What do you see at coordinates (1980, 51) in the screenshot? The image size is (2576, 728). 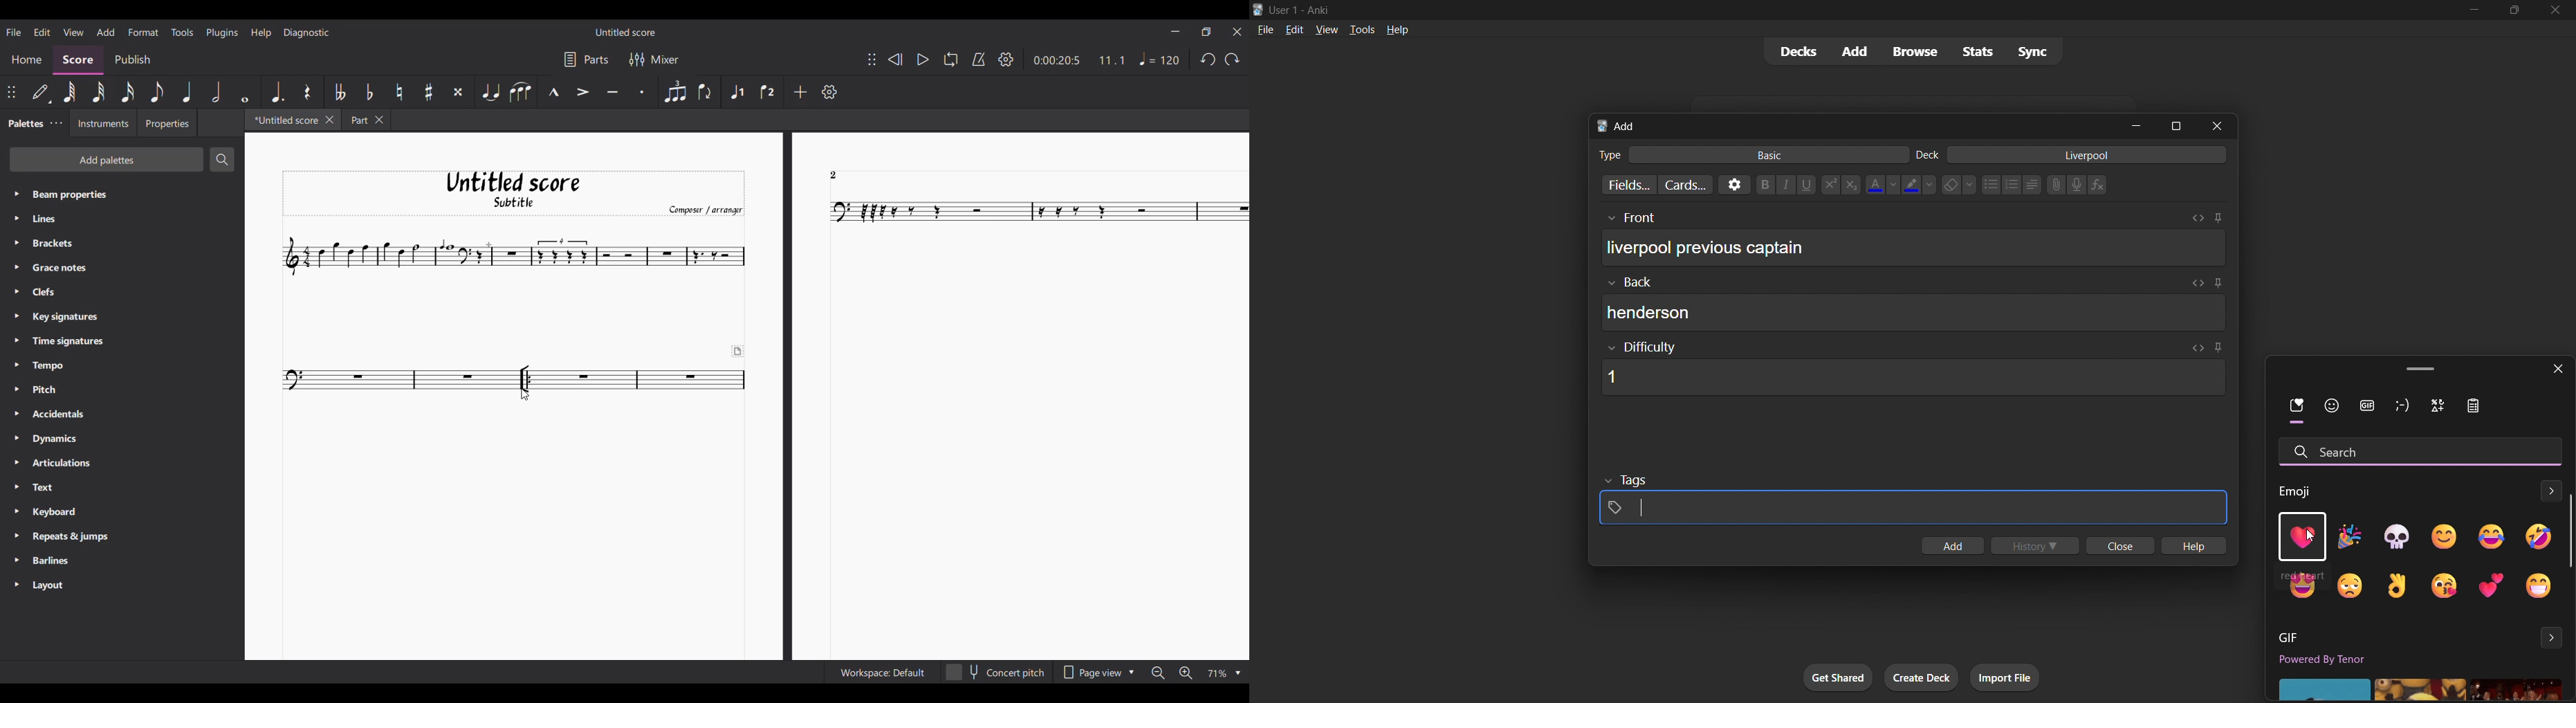 I see `stats` at bounding box center [1980, 51].